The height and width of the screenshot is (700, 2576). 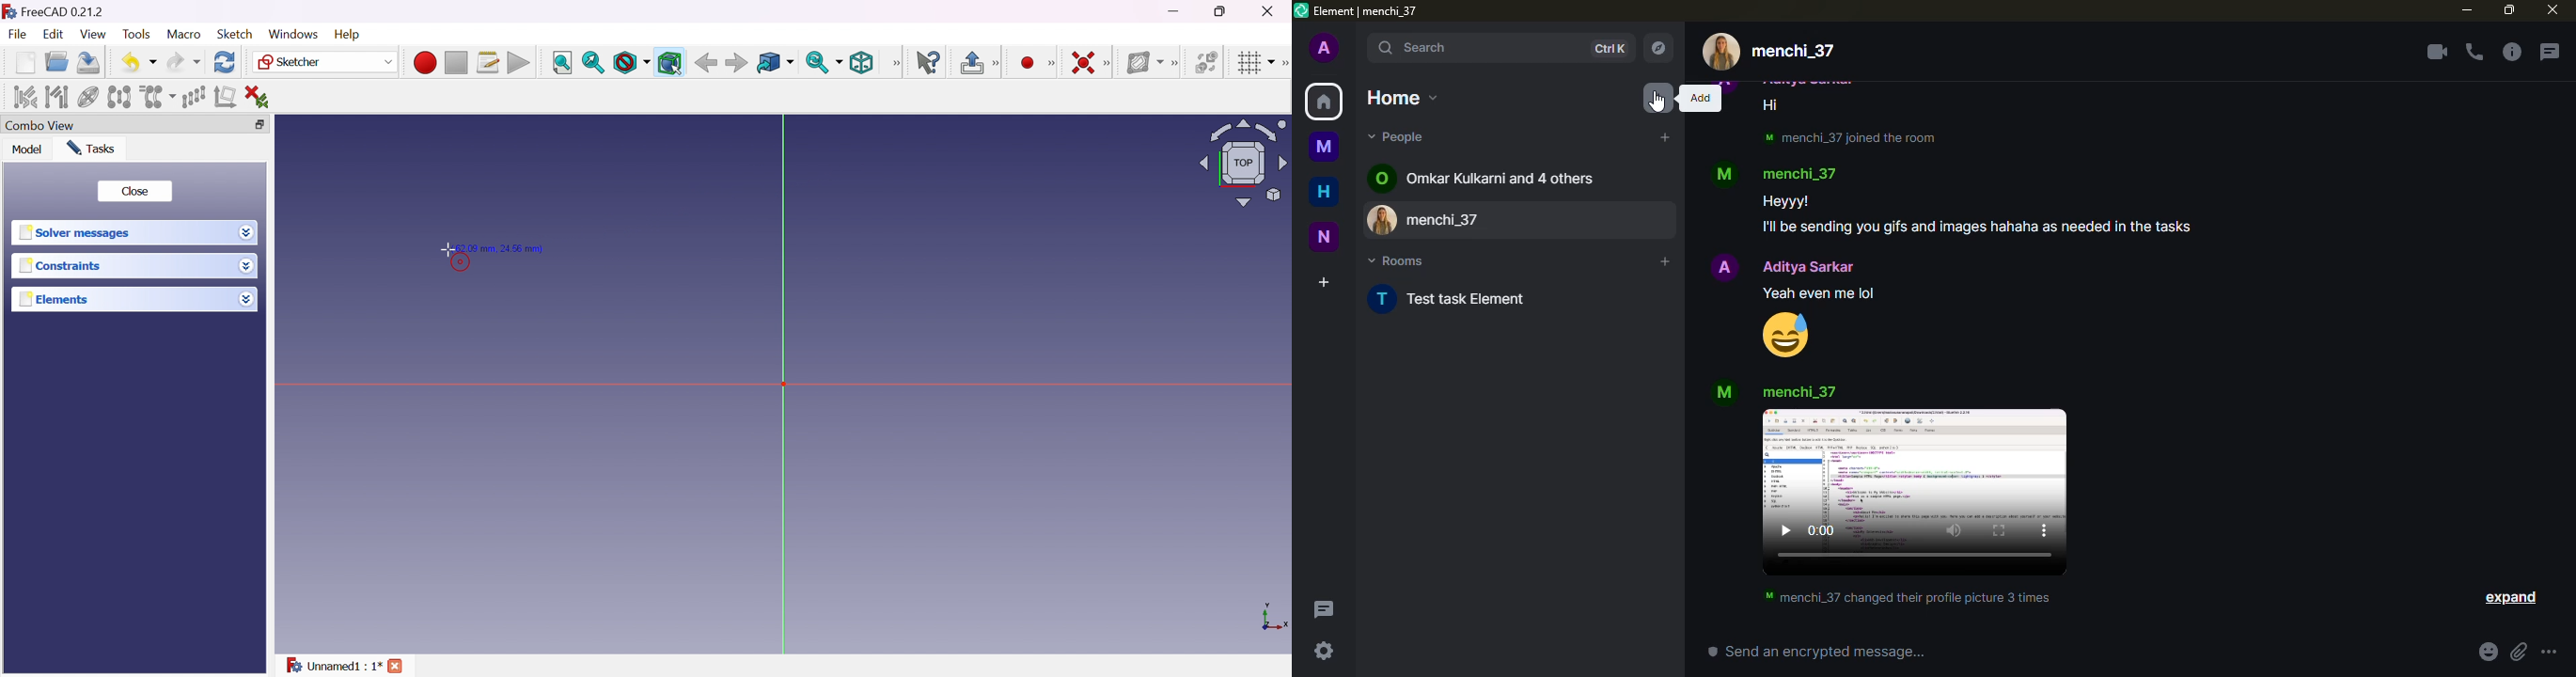 What do you see at coordinates (1819, 293) in the screenshot?
I see `Yeah even me lol` at bounding box center [1819, 293].